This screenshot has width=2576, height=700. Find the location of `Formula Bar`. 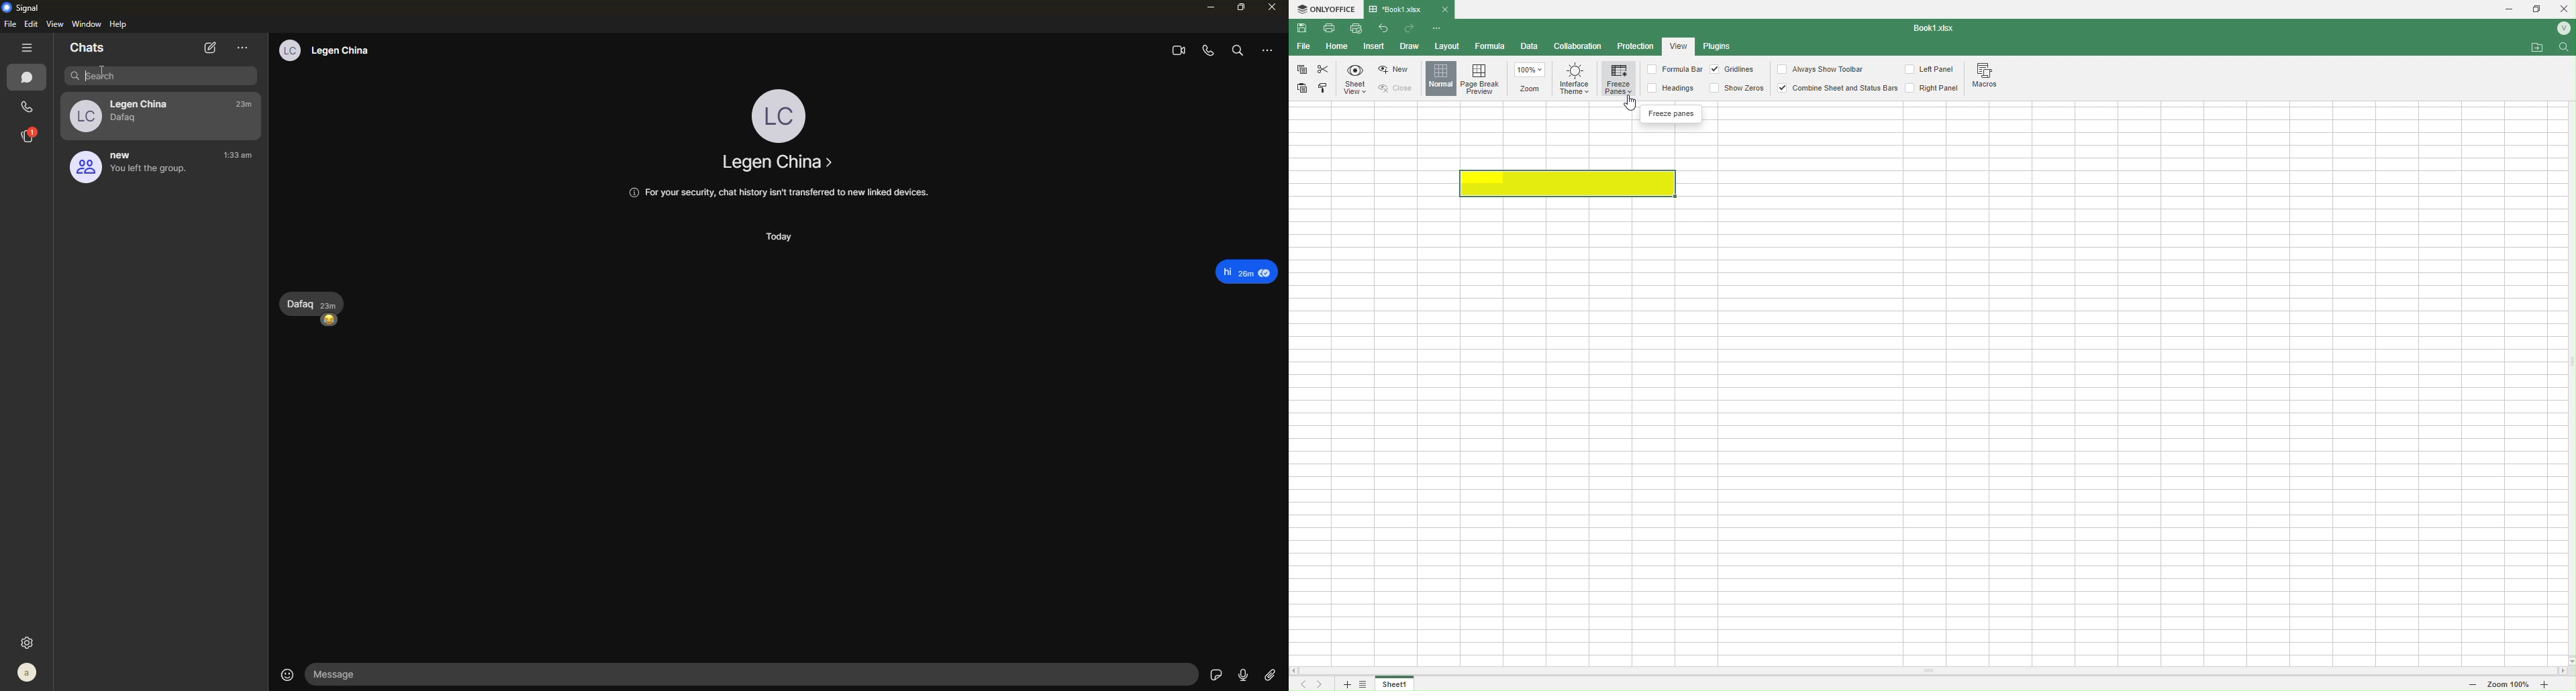

Formula Bar is located at coordinates (1673, 70).